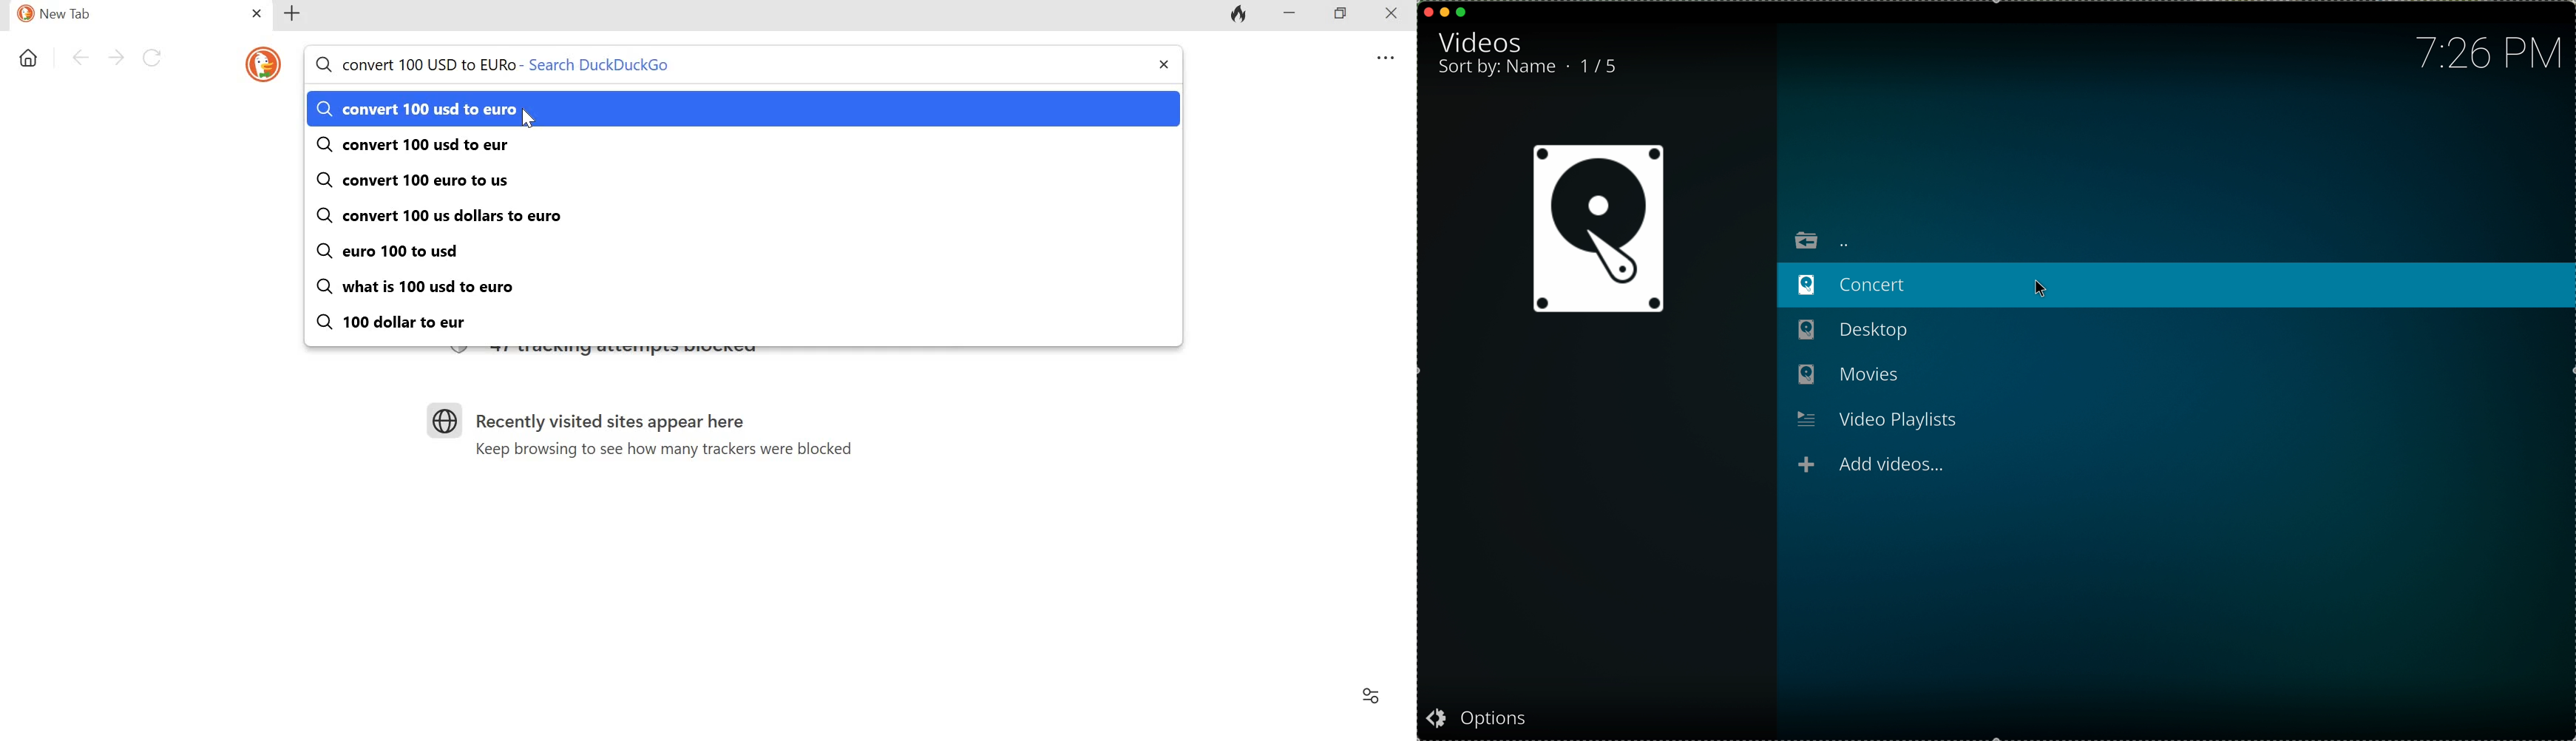 This screenshot has width=2576, height=756. I want to click on convert 100 usd to euro, so click(416, 110).